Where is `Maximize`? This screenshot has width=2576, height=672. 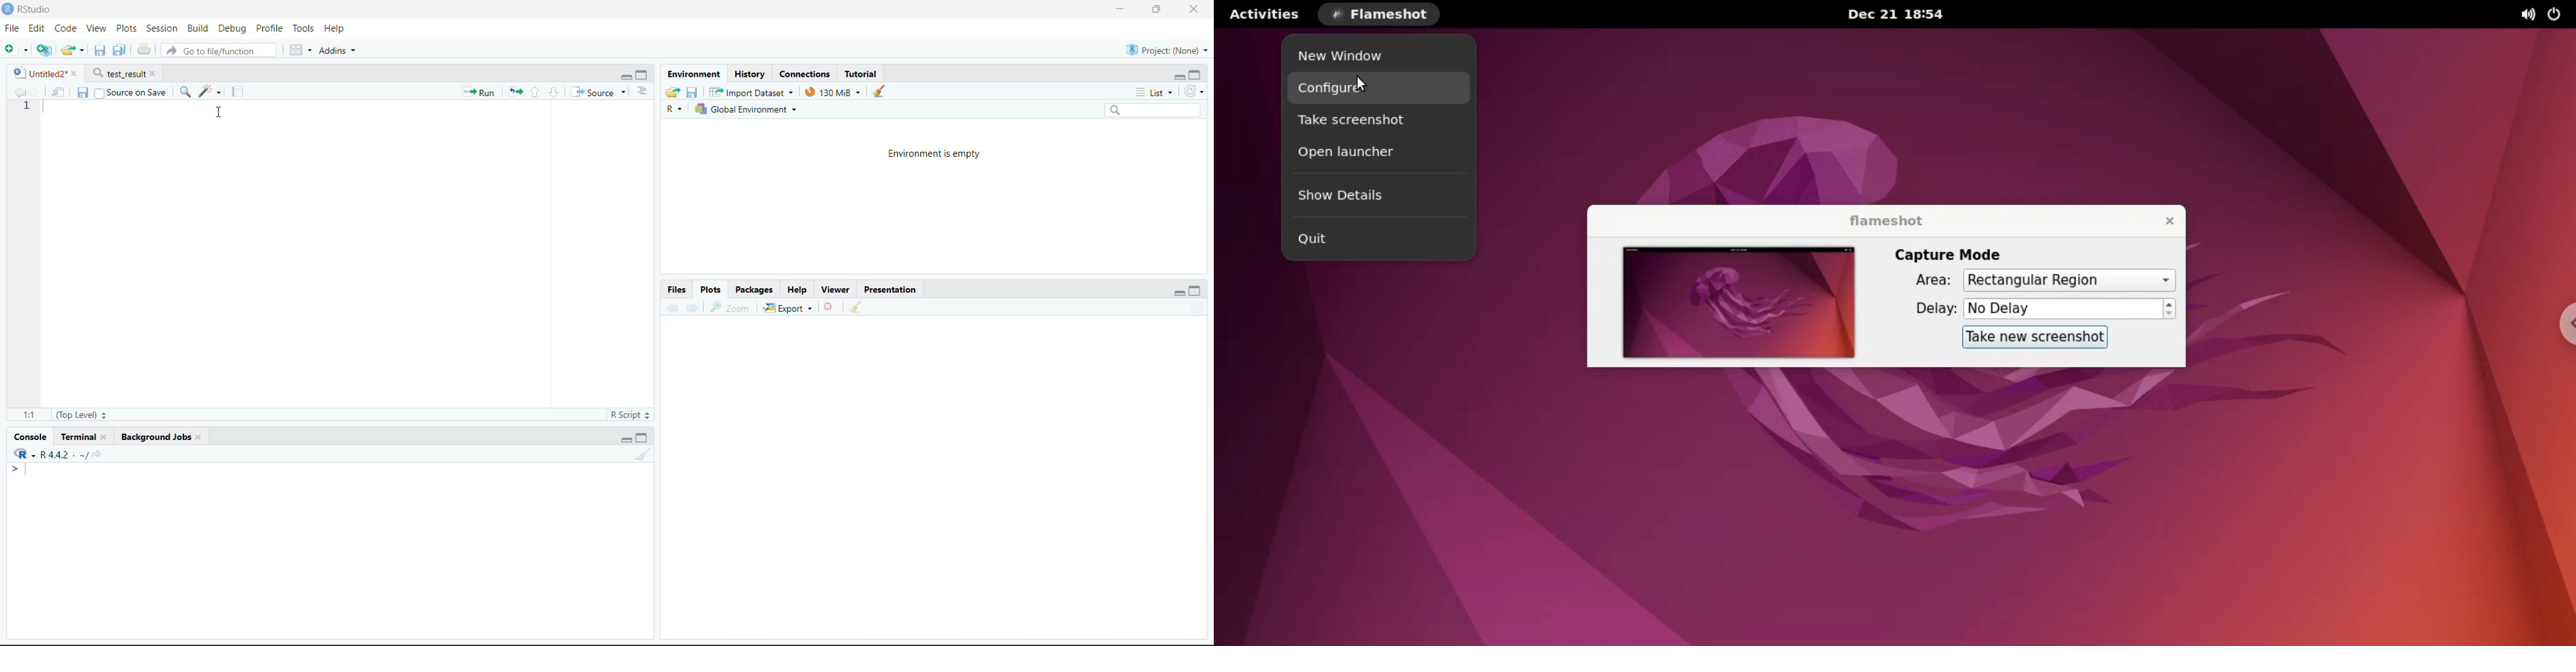
Maximize is located at coordinates (1196, 288).